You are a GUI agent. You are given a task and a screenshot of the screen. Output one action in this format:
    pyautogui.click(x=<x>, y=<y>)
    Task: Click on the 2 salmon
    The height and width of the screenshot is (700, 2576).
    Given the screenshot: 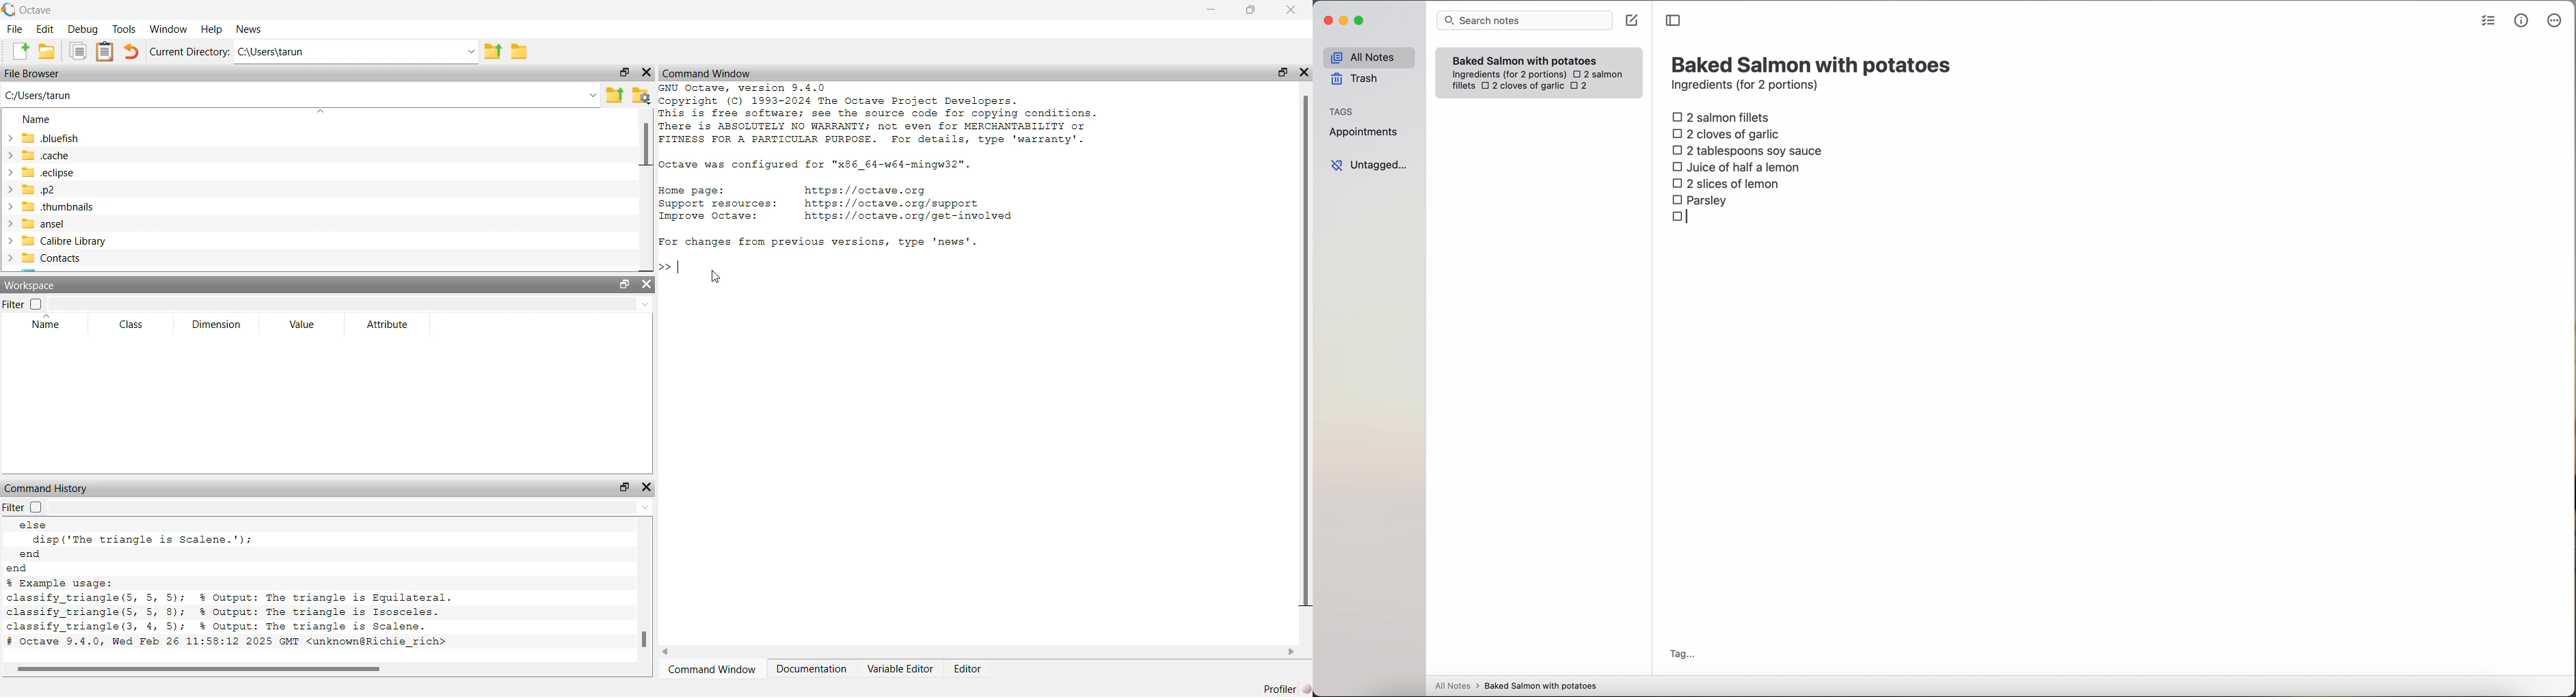 What is the action you would take?
    pyautogui.click(x=1597, y=73)
    